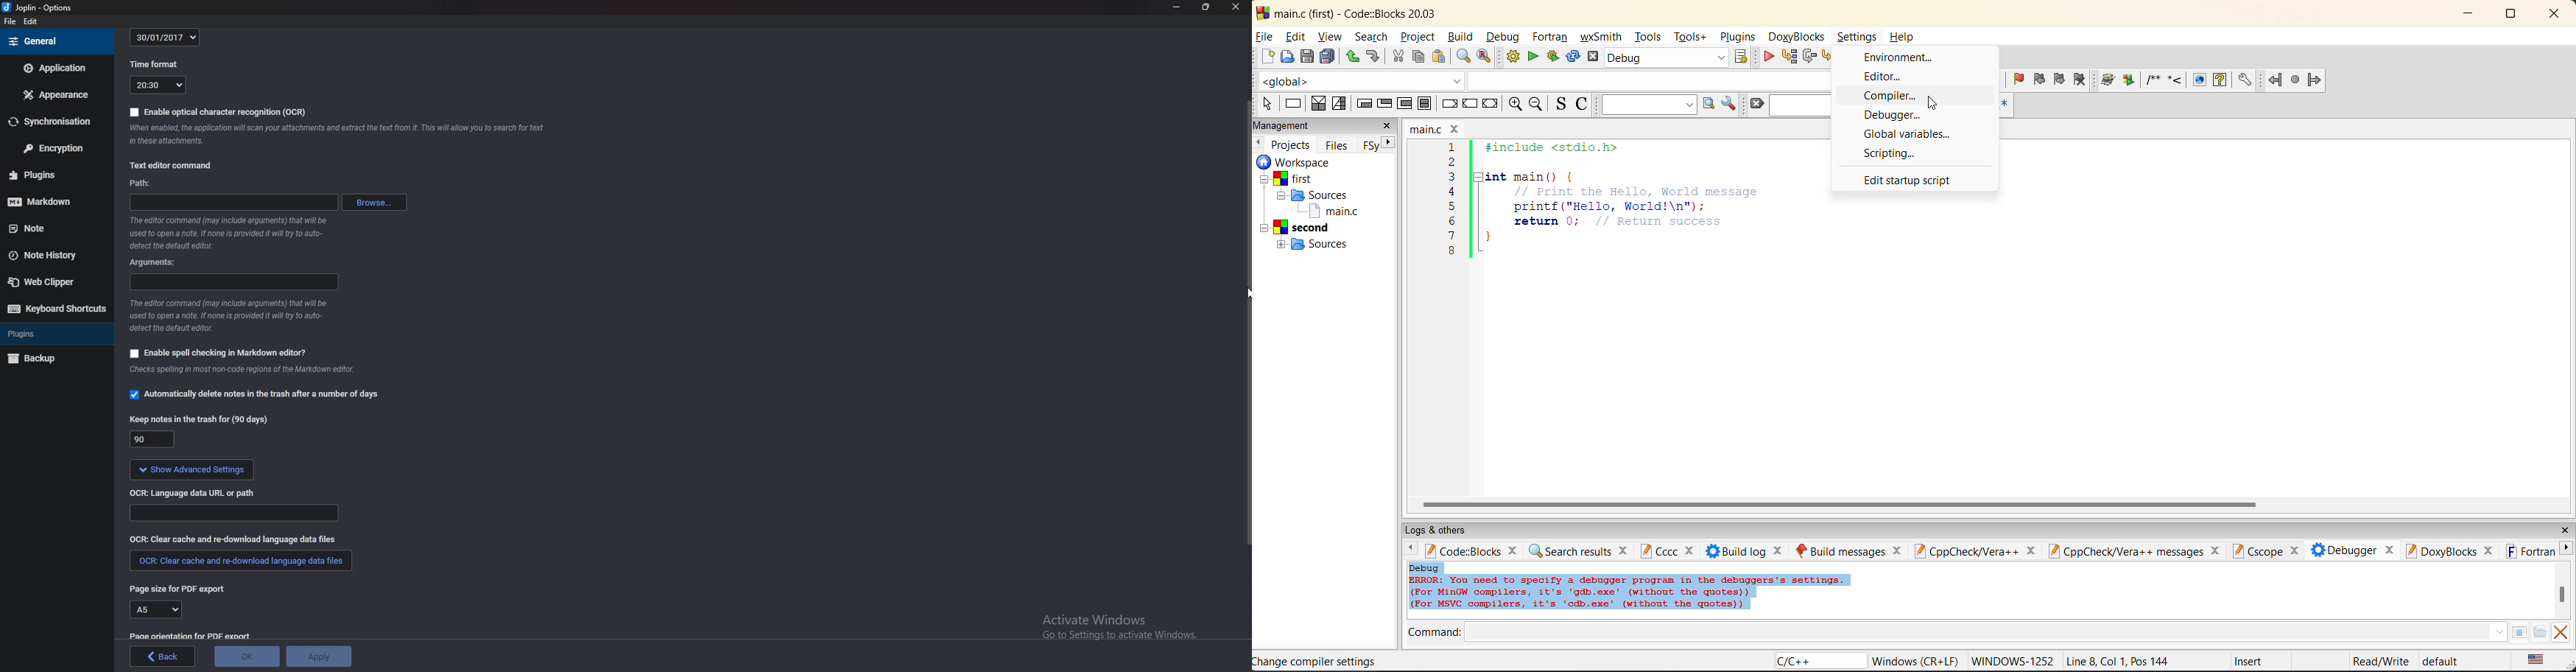 The image size is (2576, 672). Describe the element at coordinates (2223, 81) in the screenshot. I see `run html help documentation` at that location.